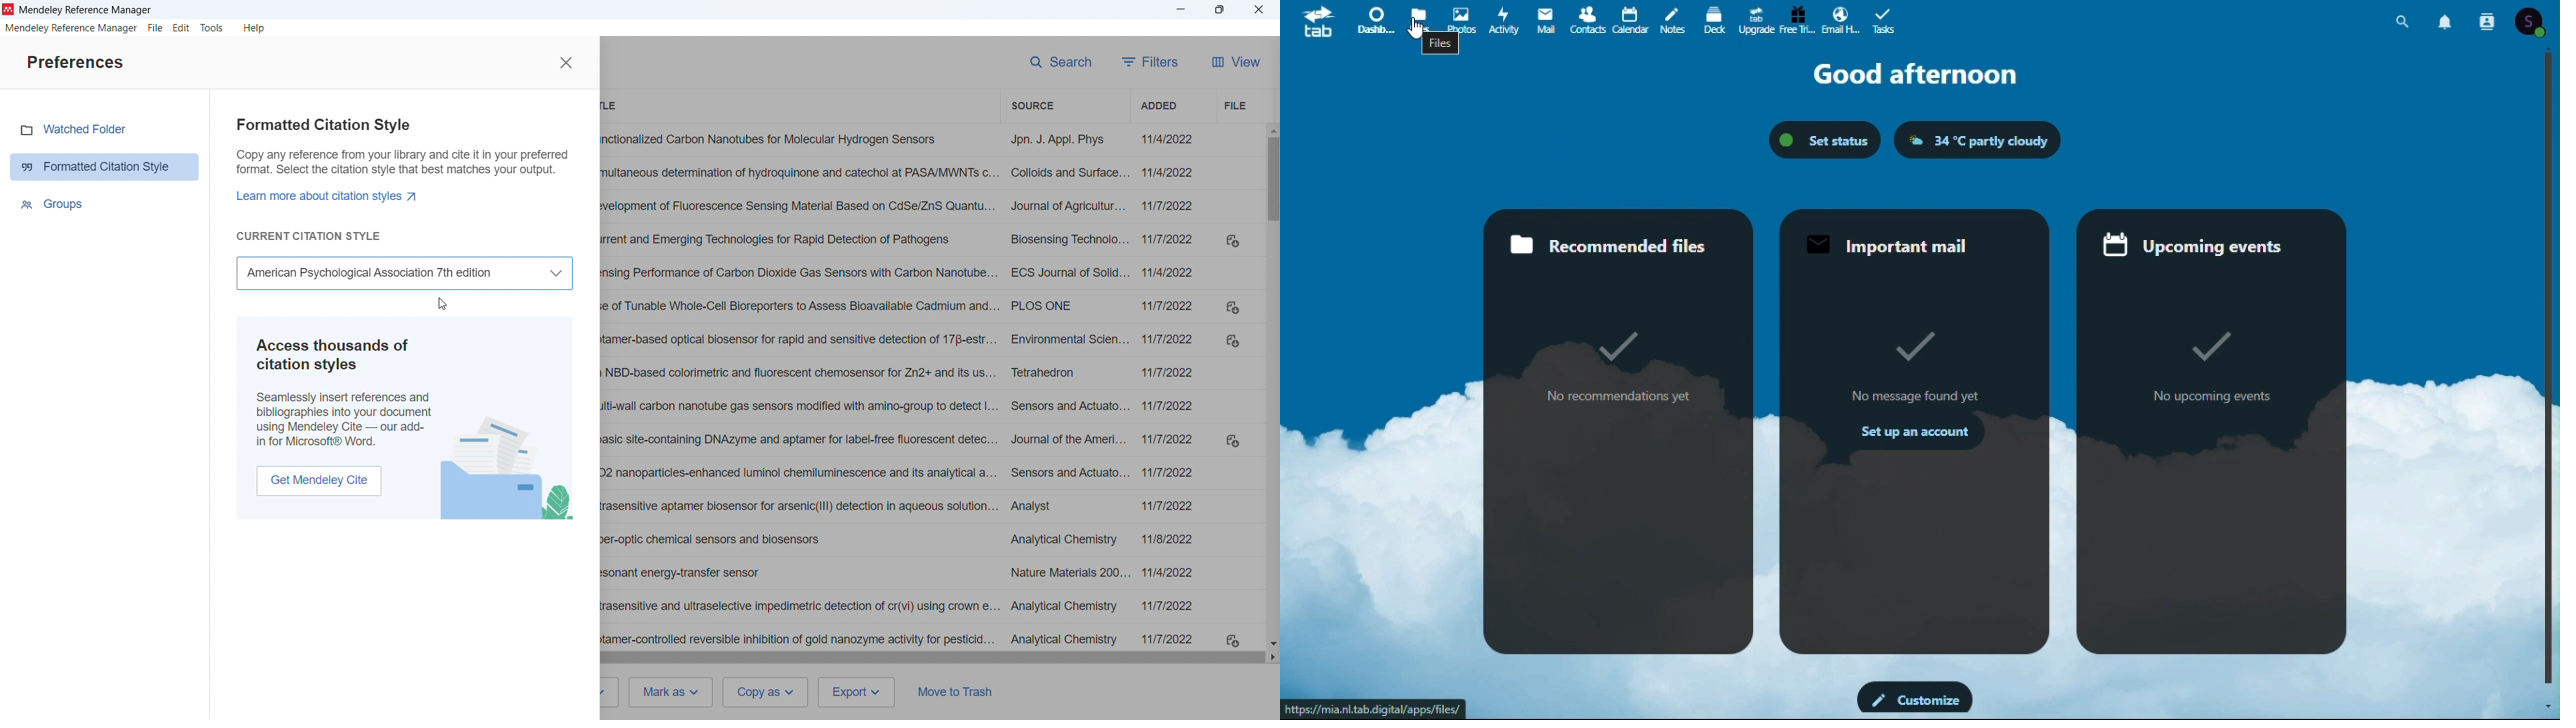 Image resolution: width=2576 pixels, height=728 pixels. Describe the element at coordinates (1257, 9) in the screenshot. I see `Close ` at that location.